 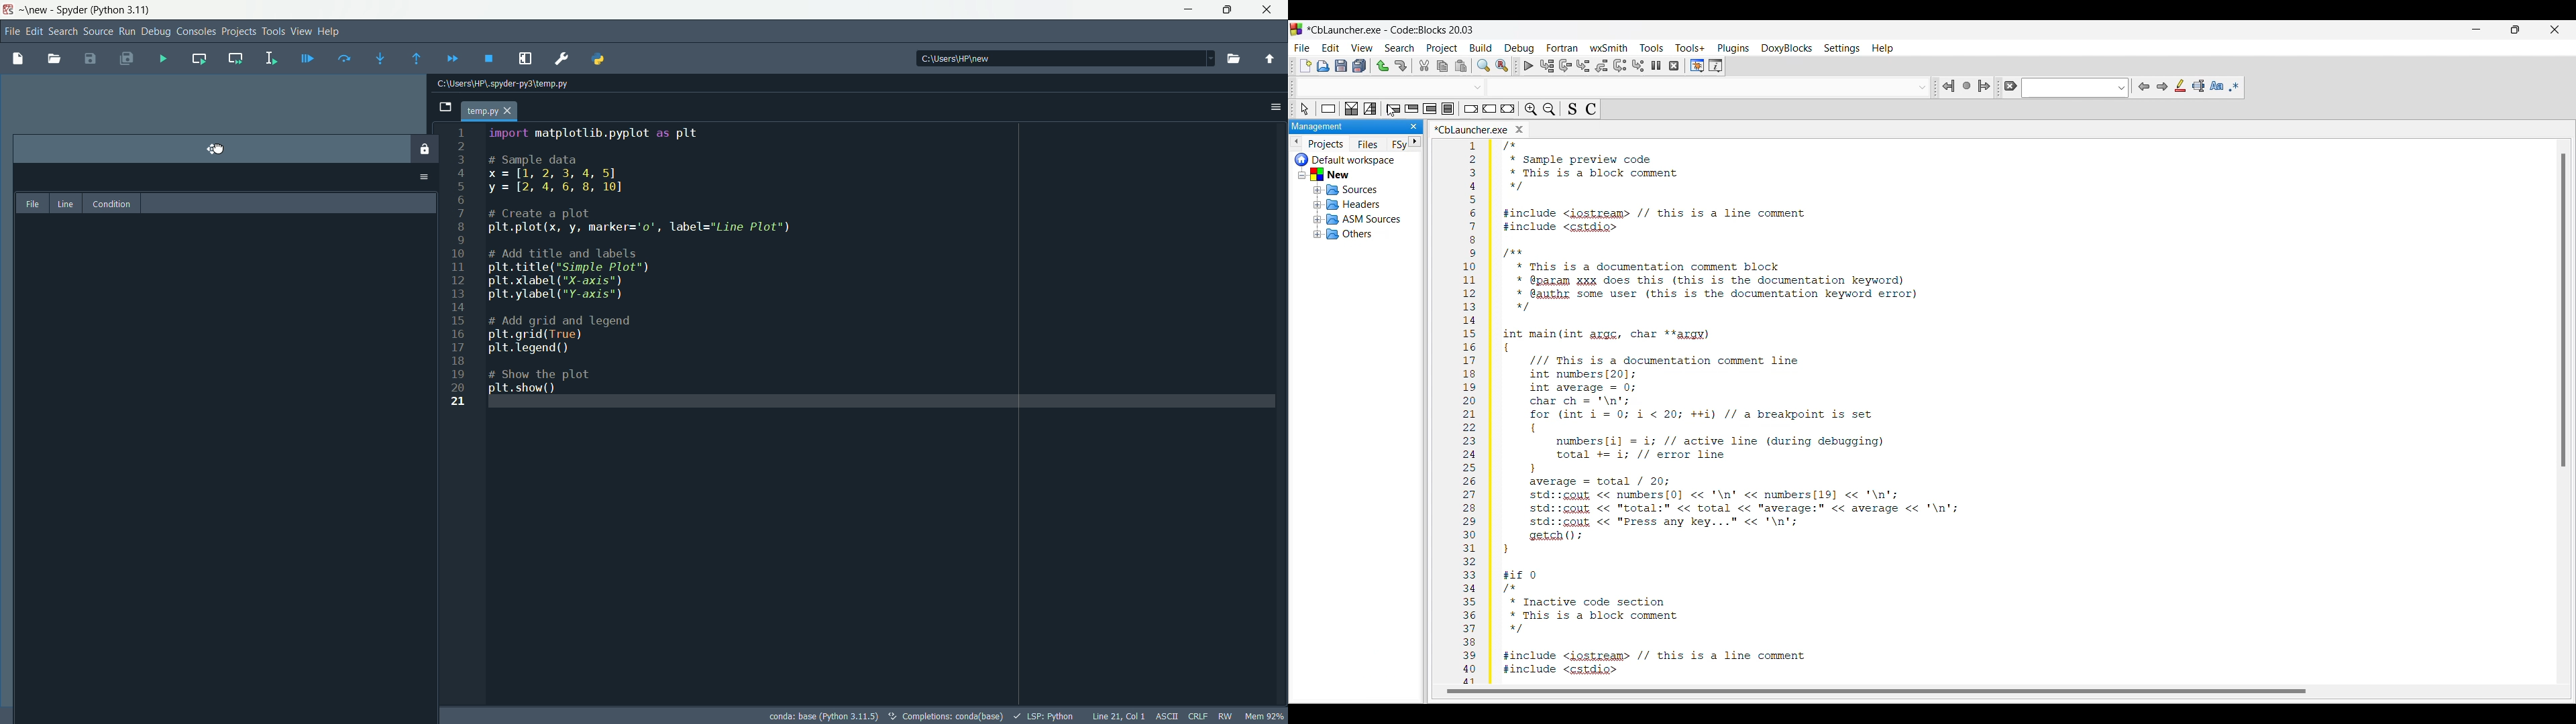 What do you see at coordinates (1615, 87) in the screenshot?
I see `tab` at bounding box center [1615, 87].